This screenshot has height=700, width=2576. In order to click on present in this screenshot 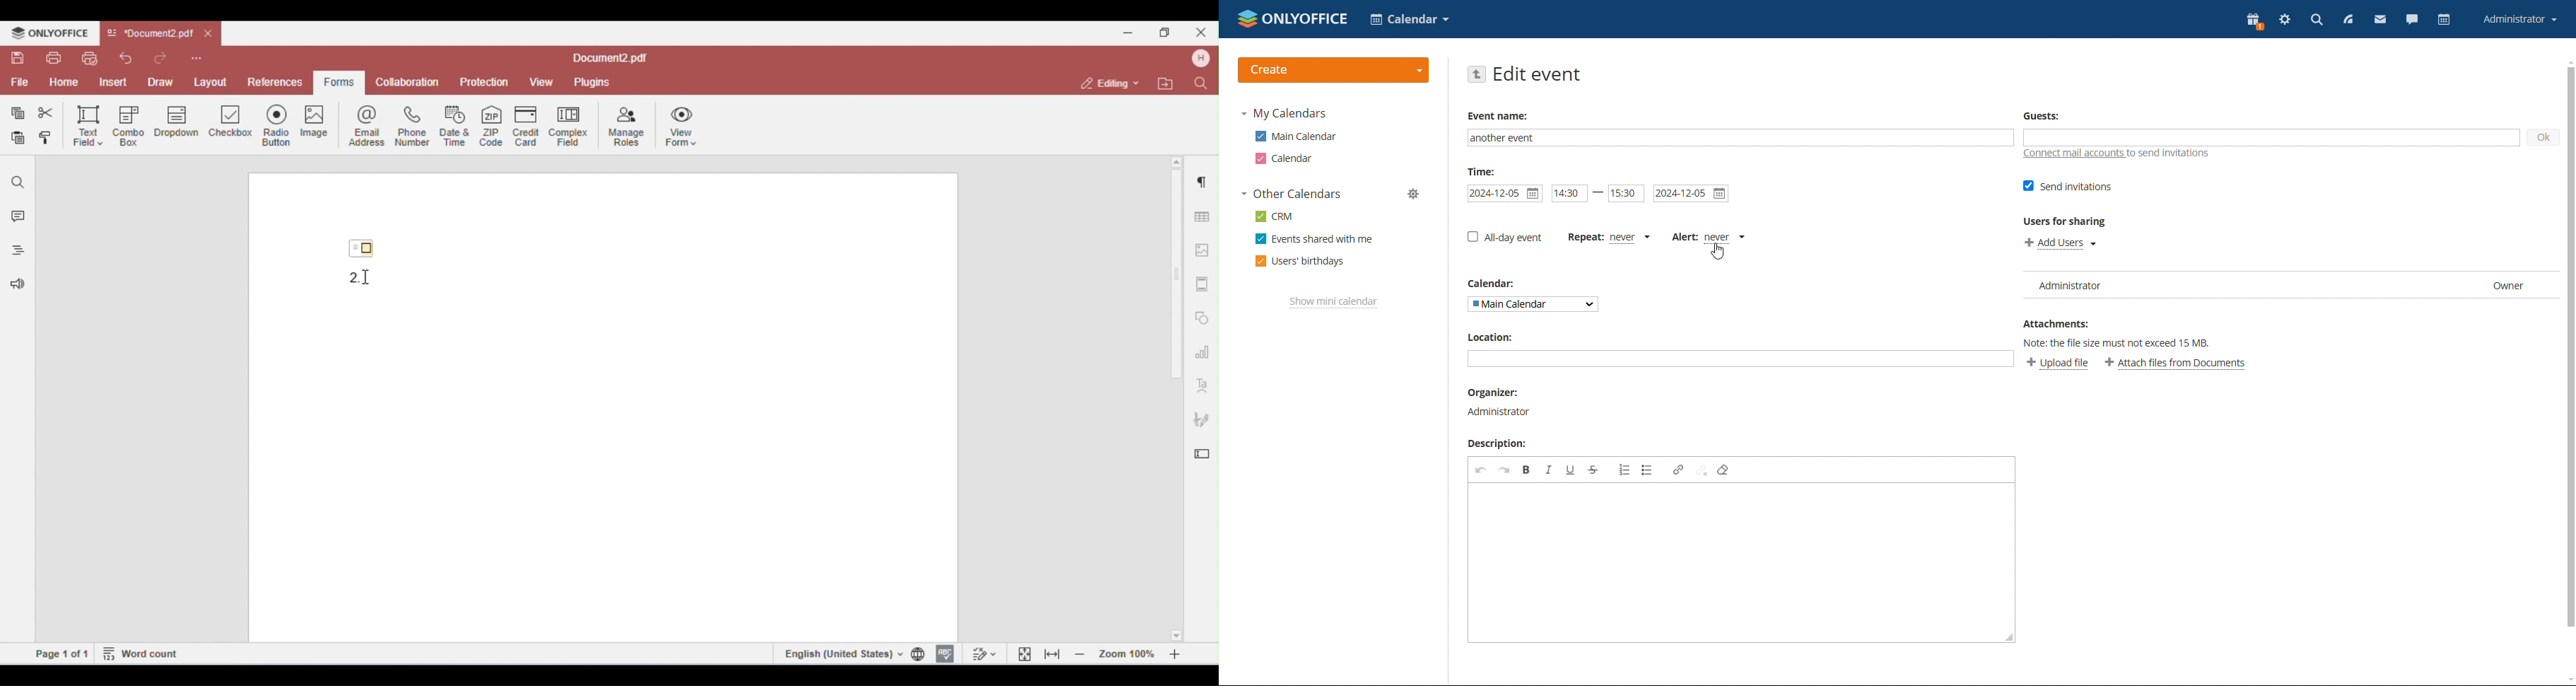, I will do `click(2255, 21)`.